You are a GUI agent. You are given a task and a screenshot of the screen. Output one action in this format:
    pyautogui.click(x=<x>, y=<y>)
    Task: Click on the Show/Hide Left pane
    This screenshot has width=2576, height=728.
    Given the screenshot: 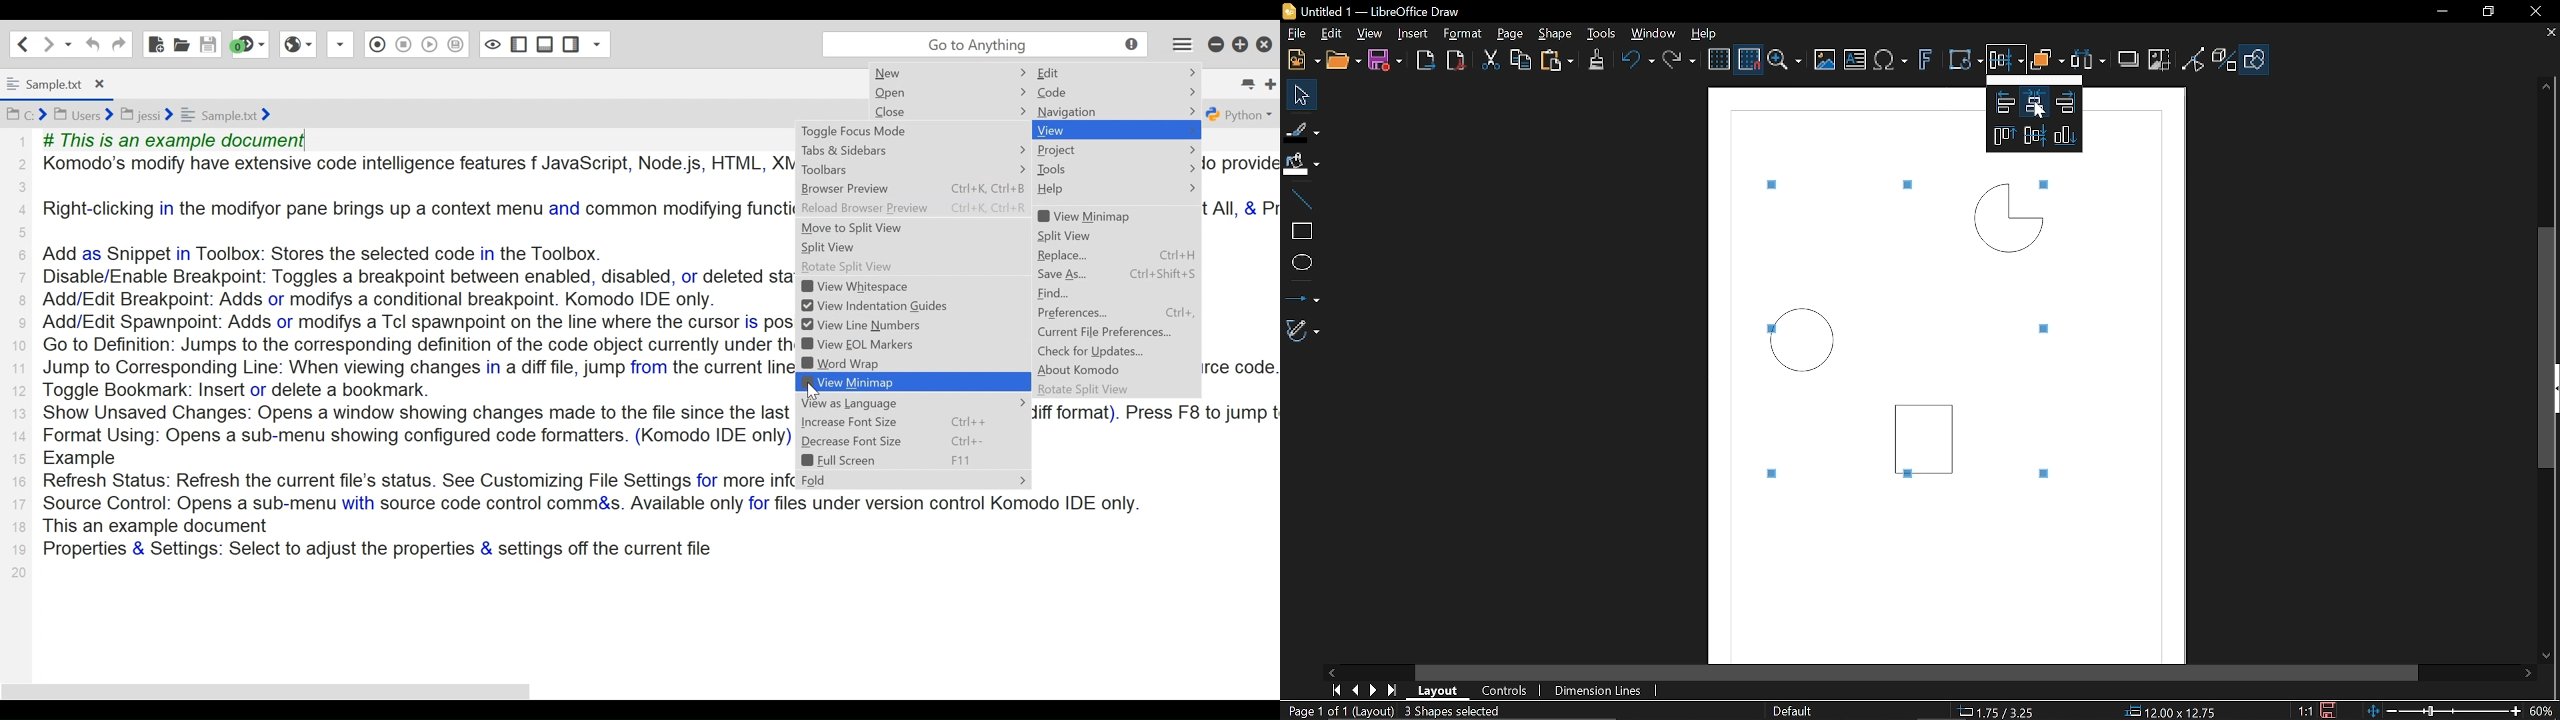 What is the action you would take?
    pyautogui.click(x=493, y=44)
    